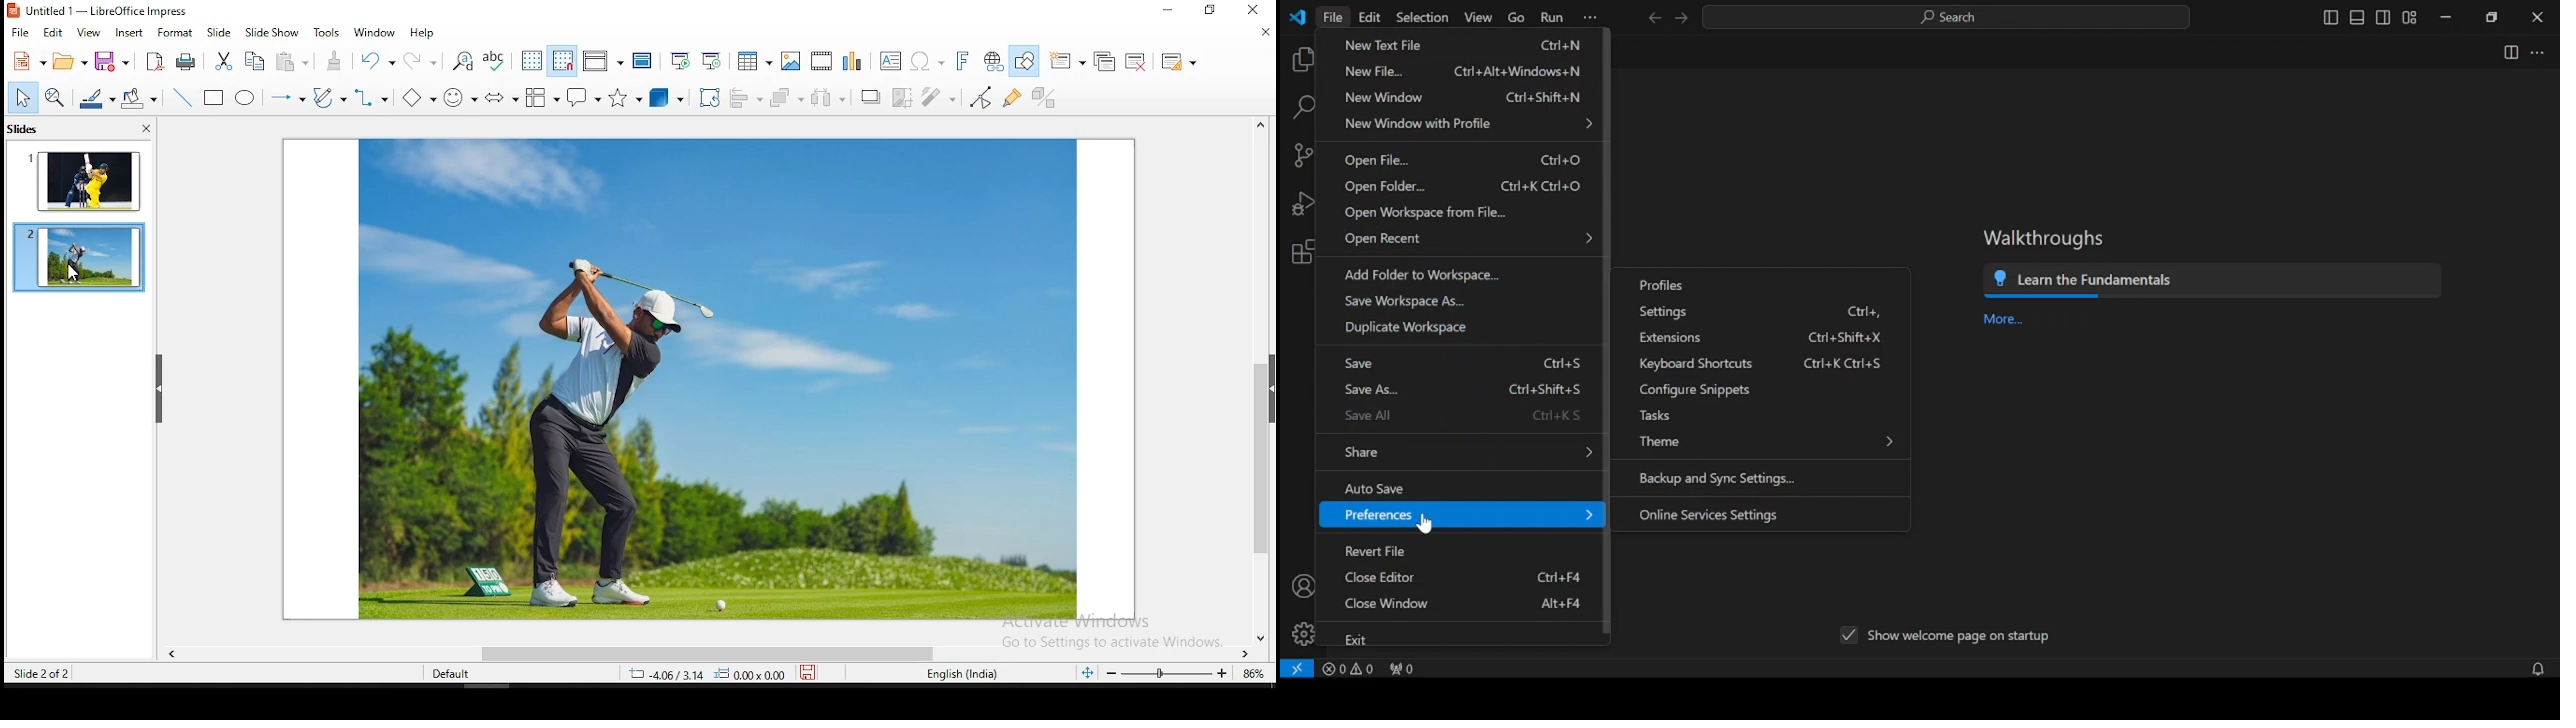  What do you see at coordinates (957, 673) in the screenshot?
I see `english (india)` at bounding box center [957, 673].